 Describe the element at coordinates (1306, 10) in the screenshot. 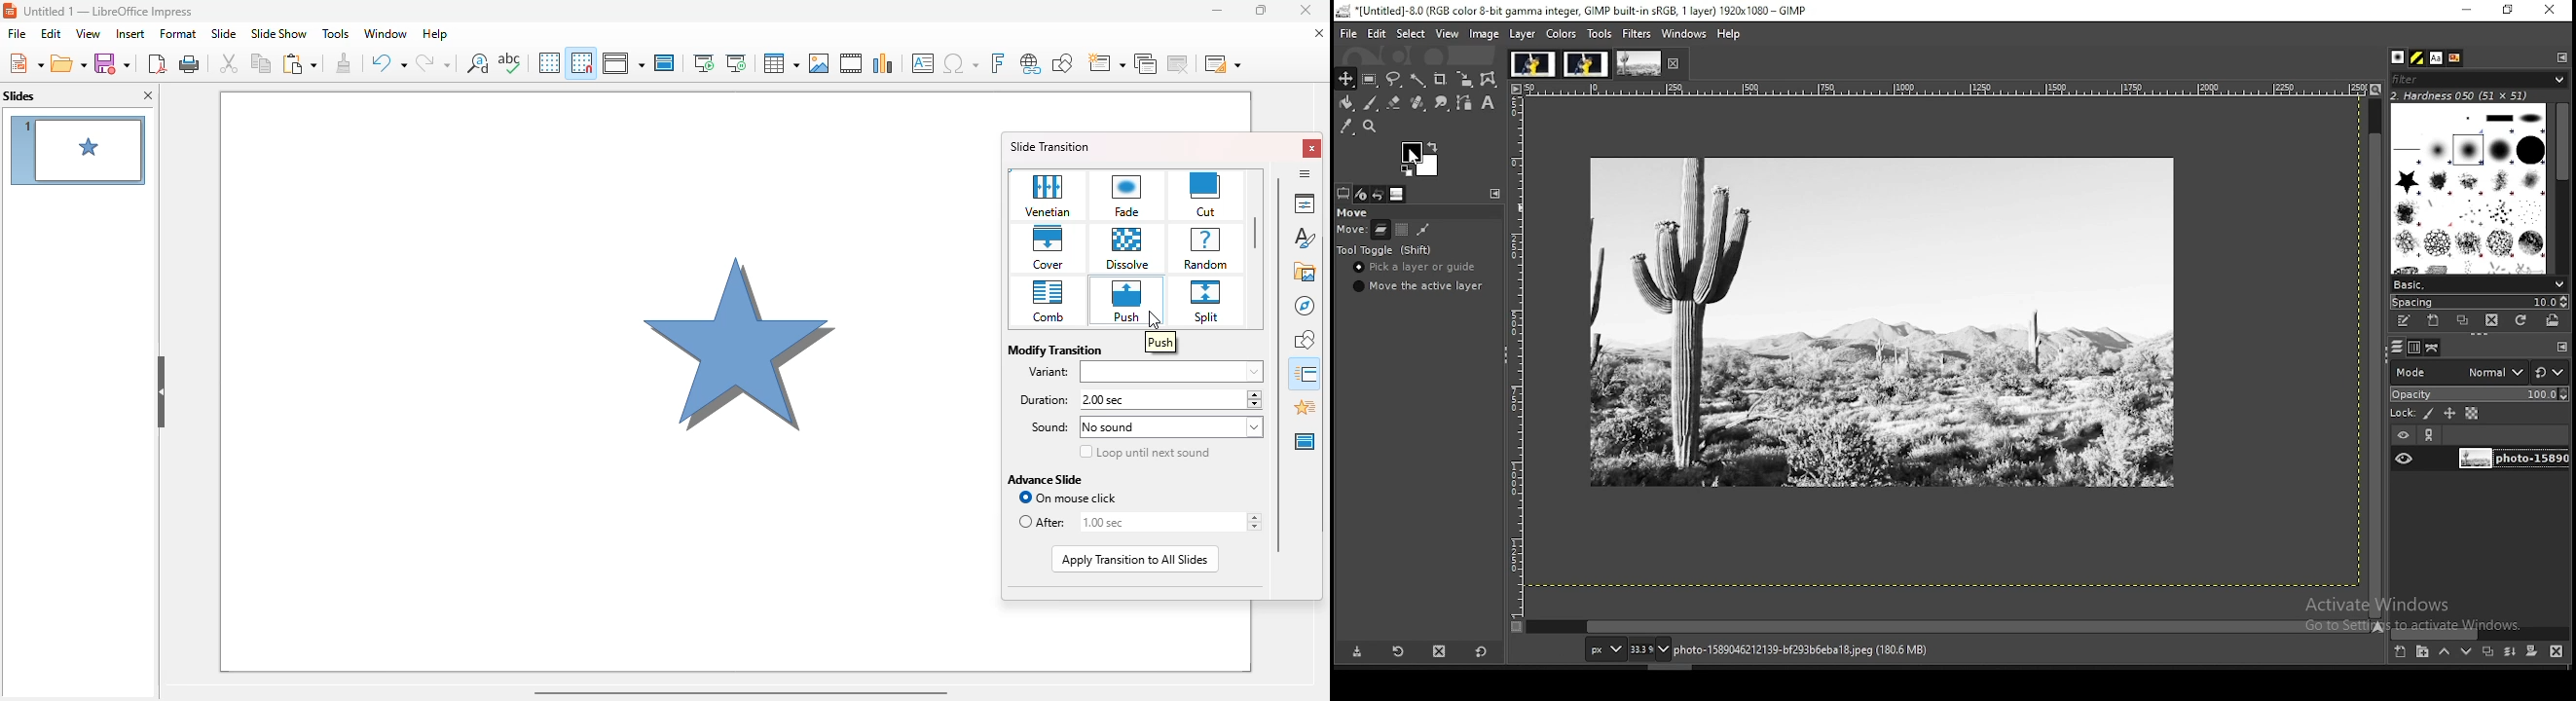

I see `close` at that location.